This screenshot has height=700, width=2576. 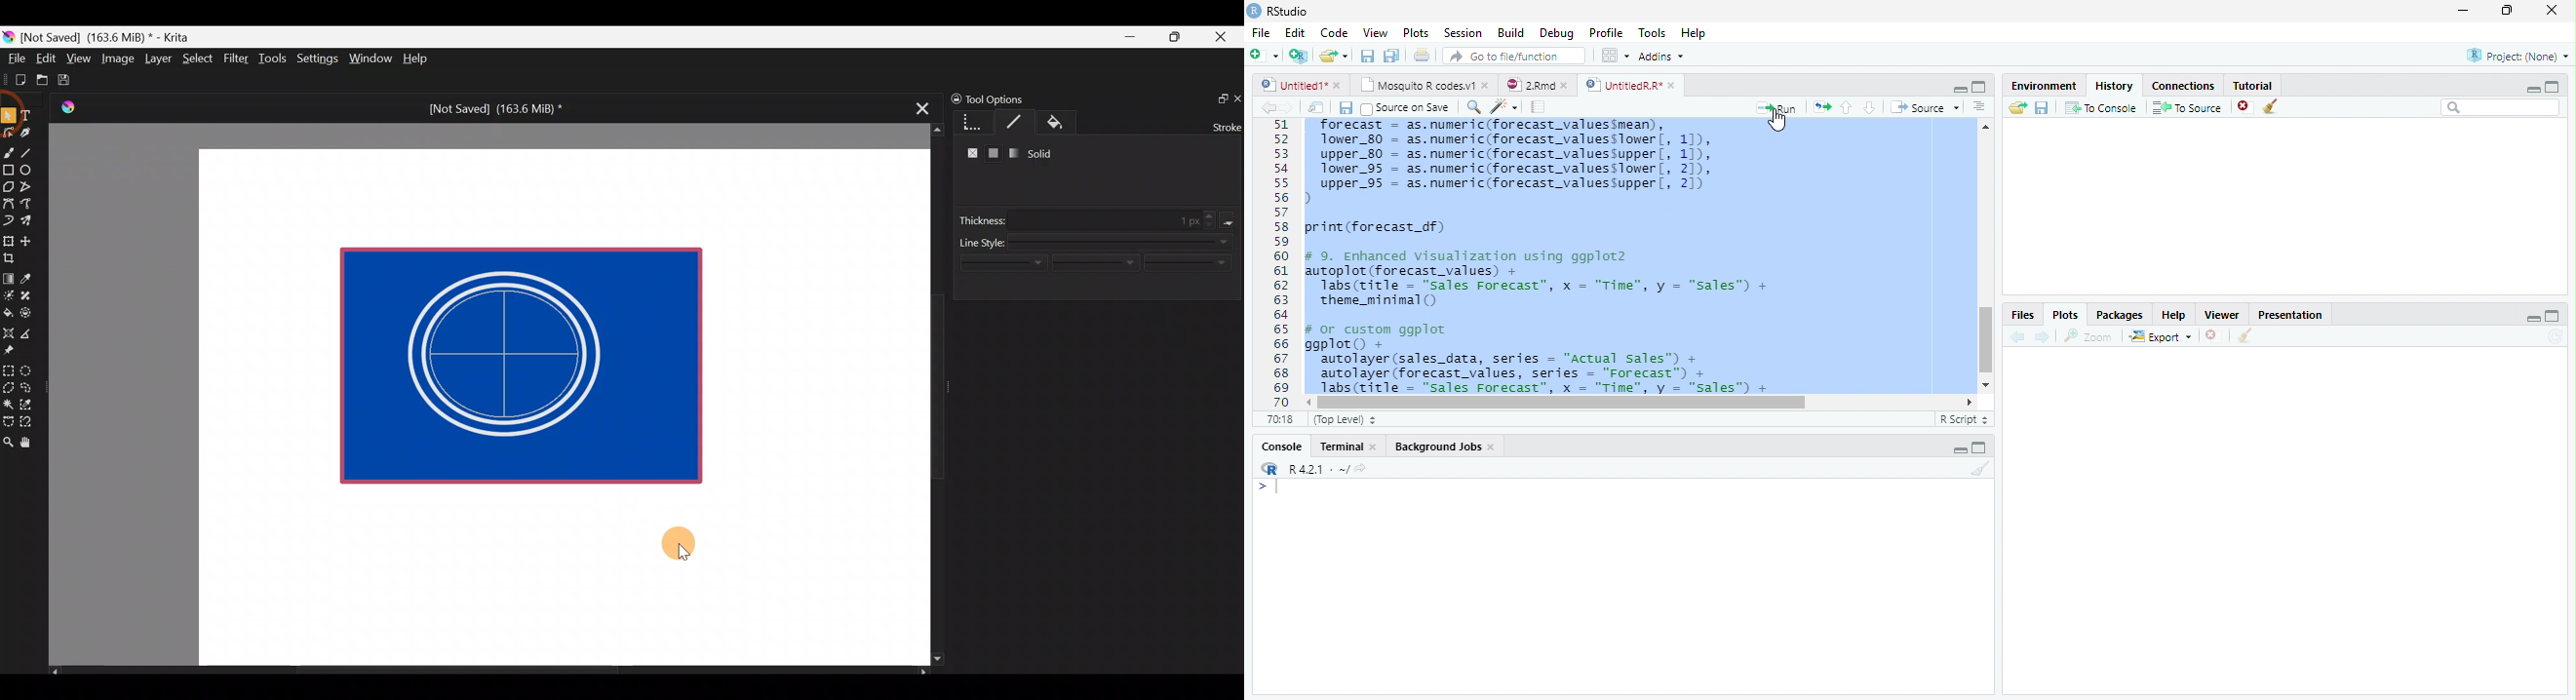 What do you see at coordinates (11, 368) in the screenshot?
I see `Rectangular selection tool` at bounding box center [11, 368].